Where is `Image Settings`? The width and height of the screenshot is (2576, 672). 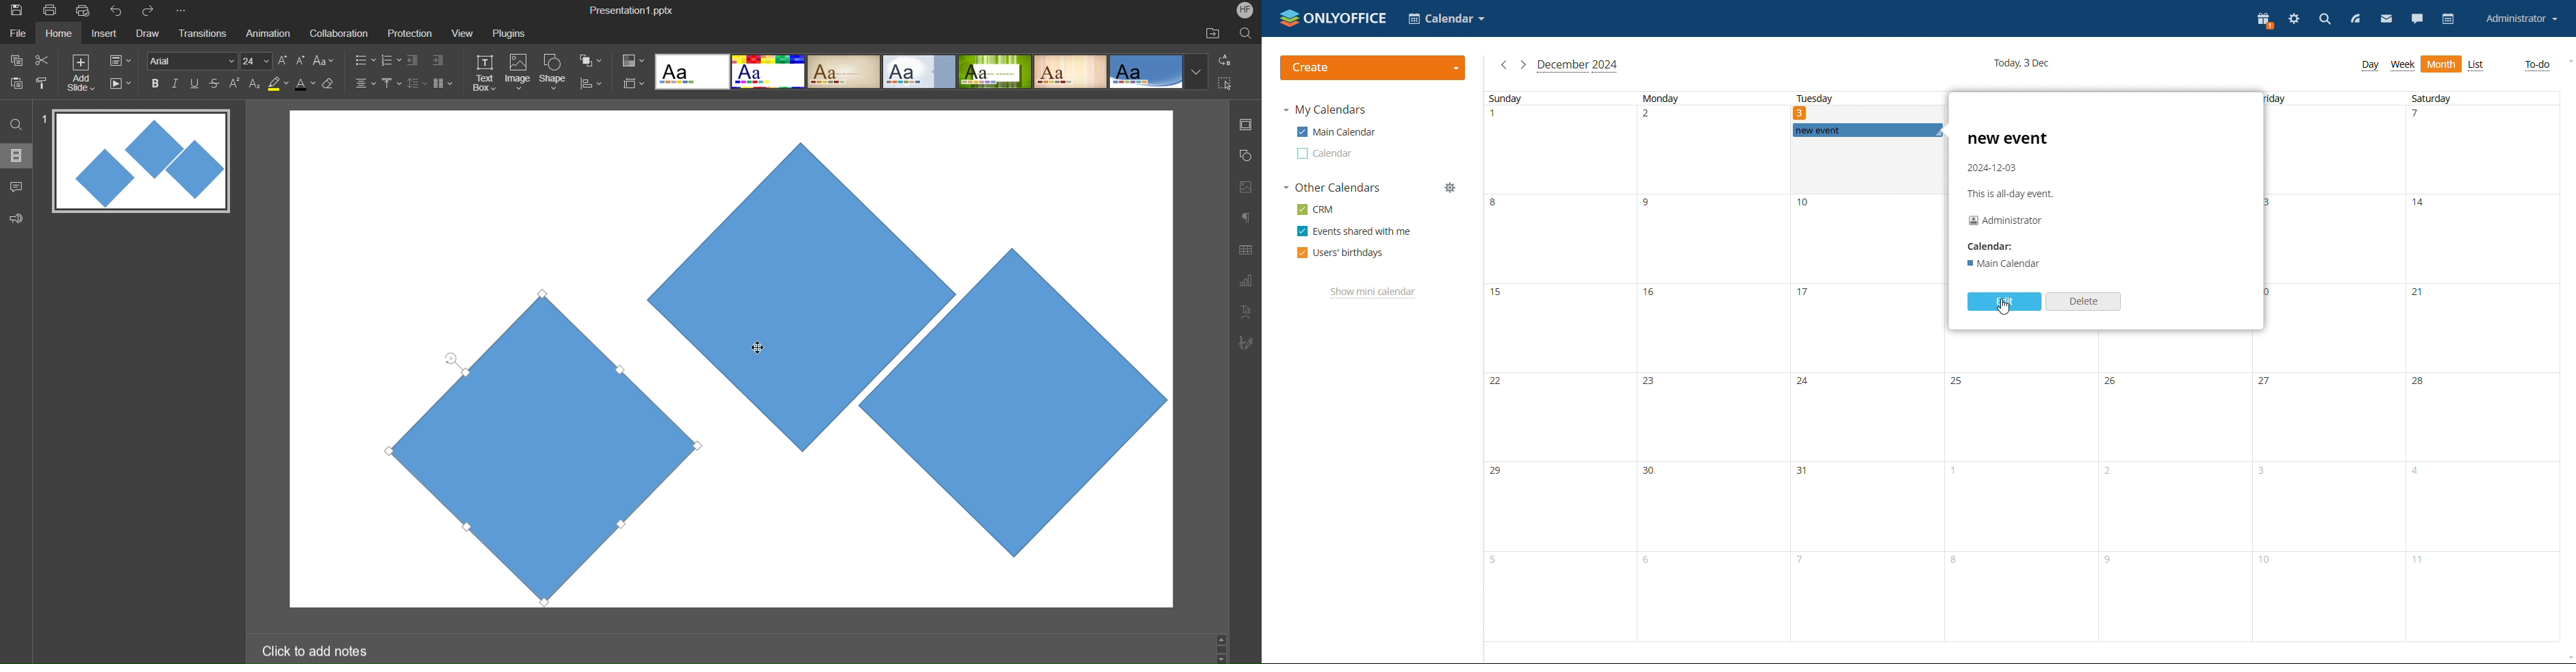 Image Settings is located at coordinates (1244, 187).